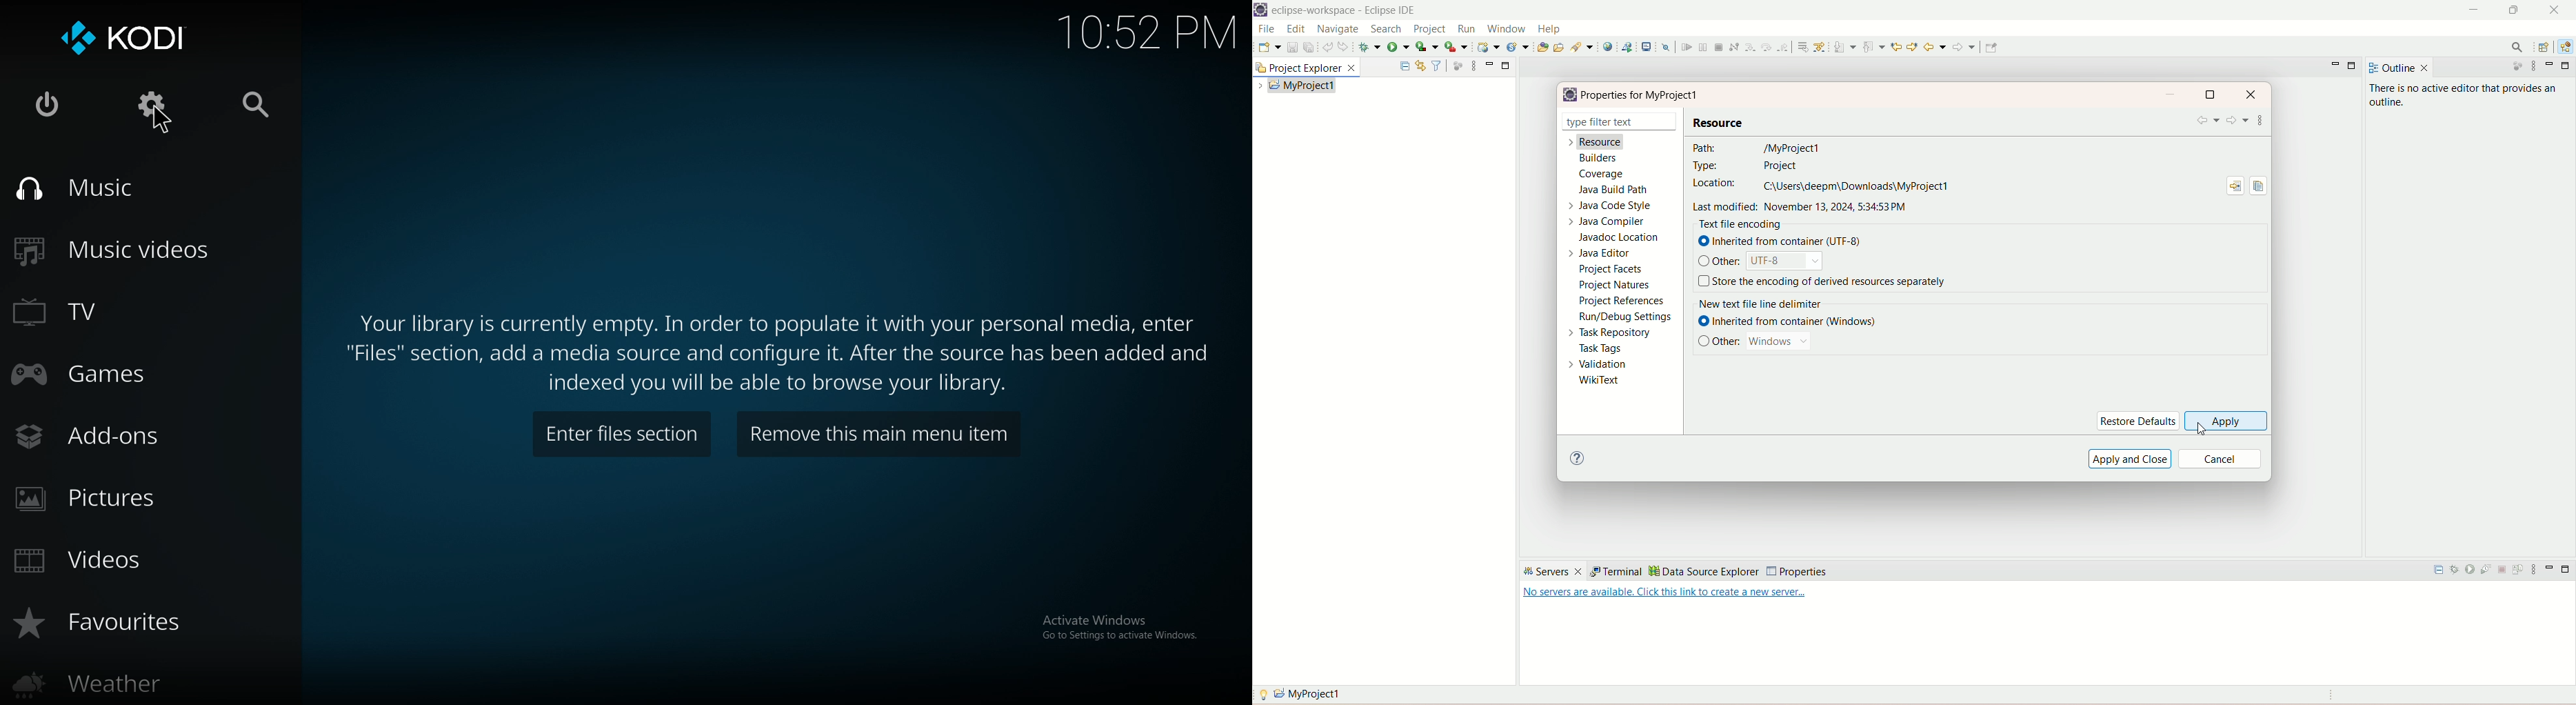 Image resolution: width=2576 pixels, height=728 pixels. Describe the element at coordinates (1309, 68) in the screenshot. I see `project explorer` at that location.